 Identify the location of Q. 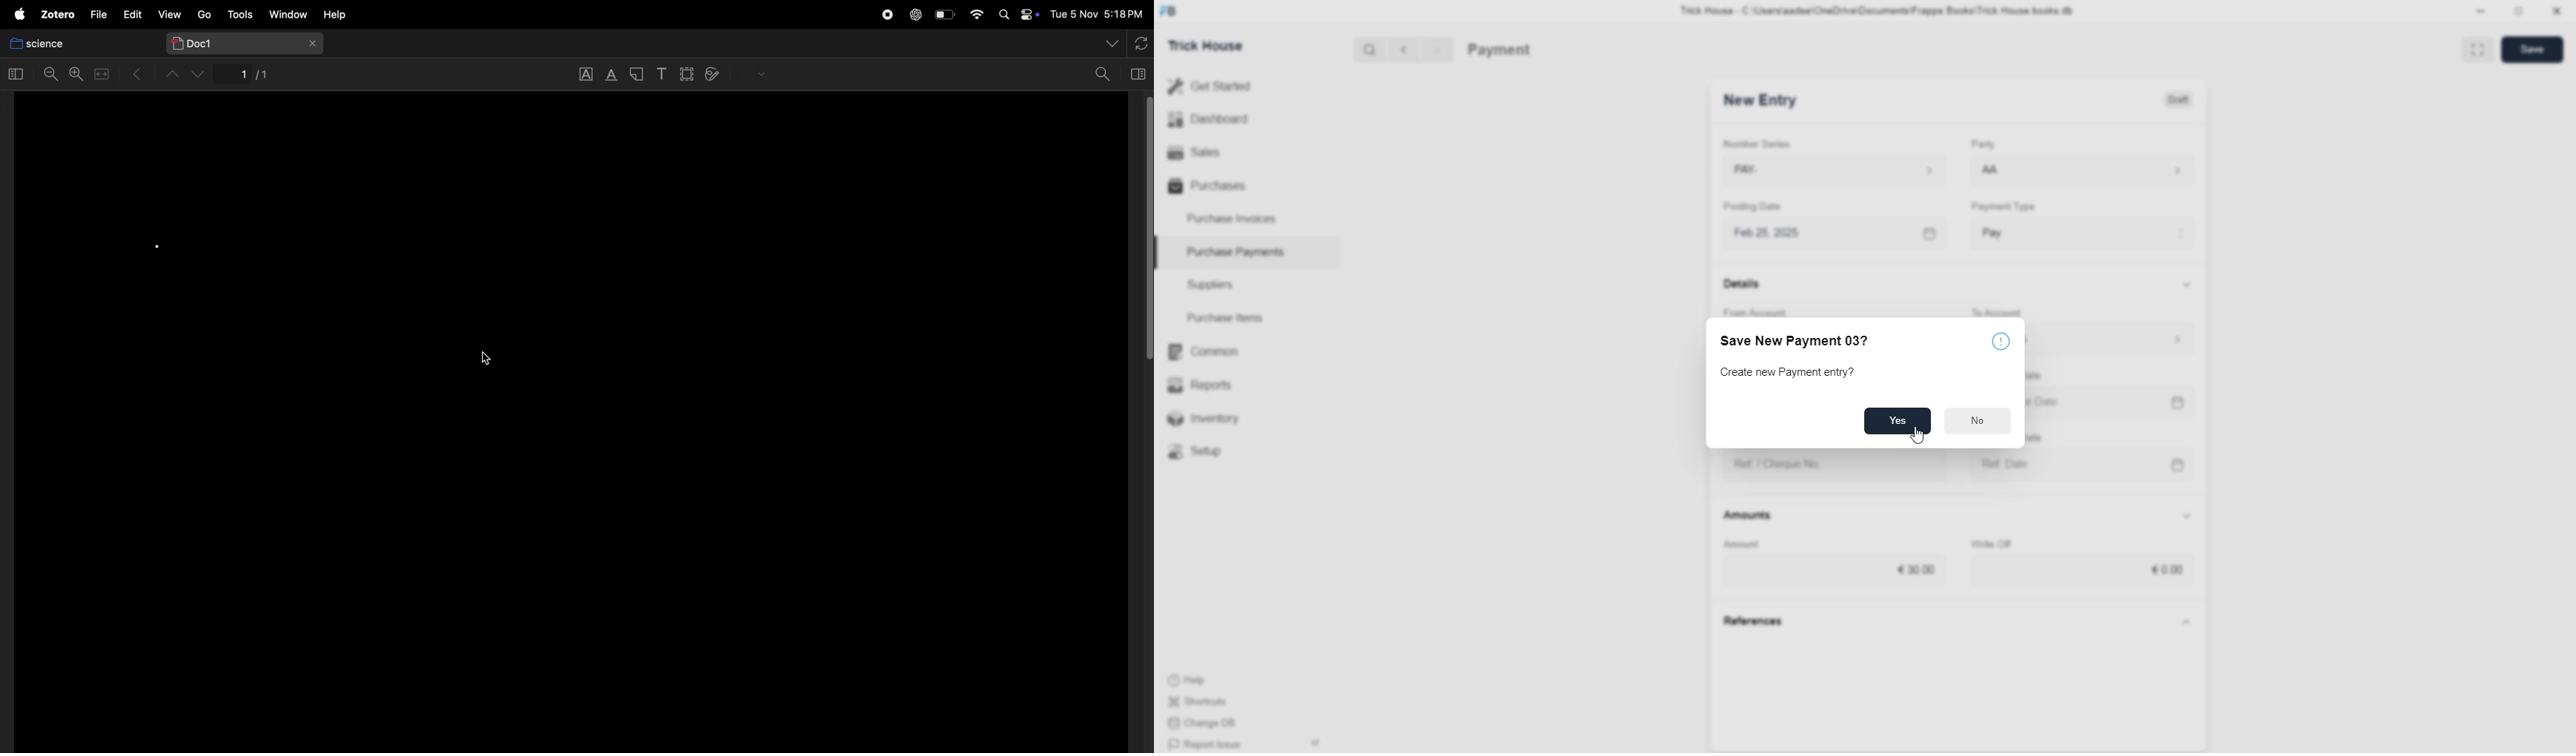
(1364, 48).